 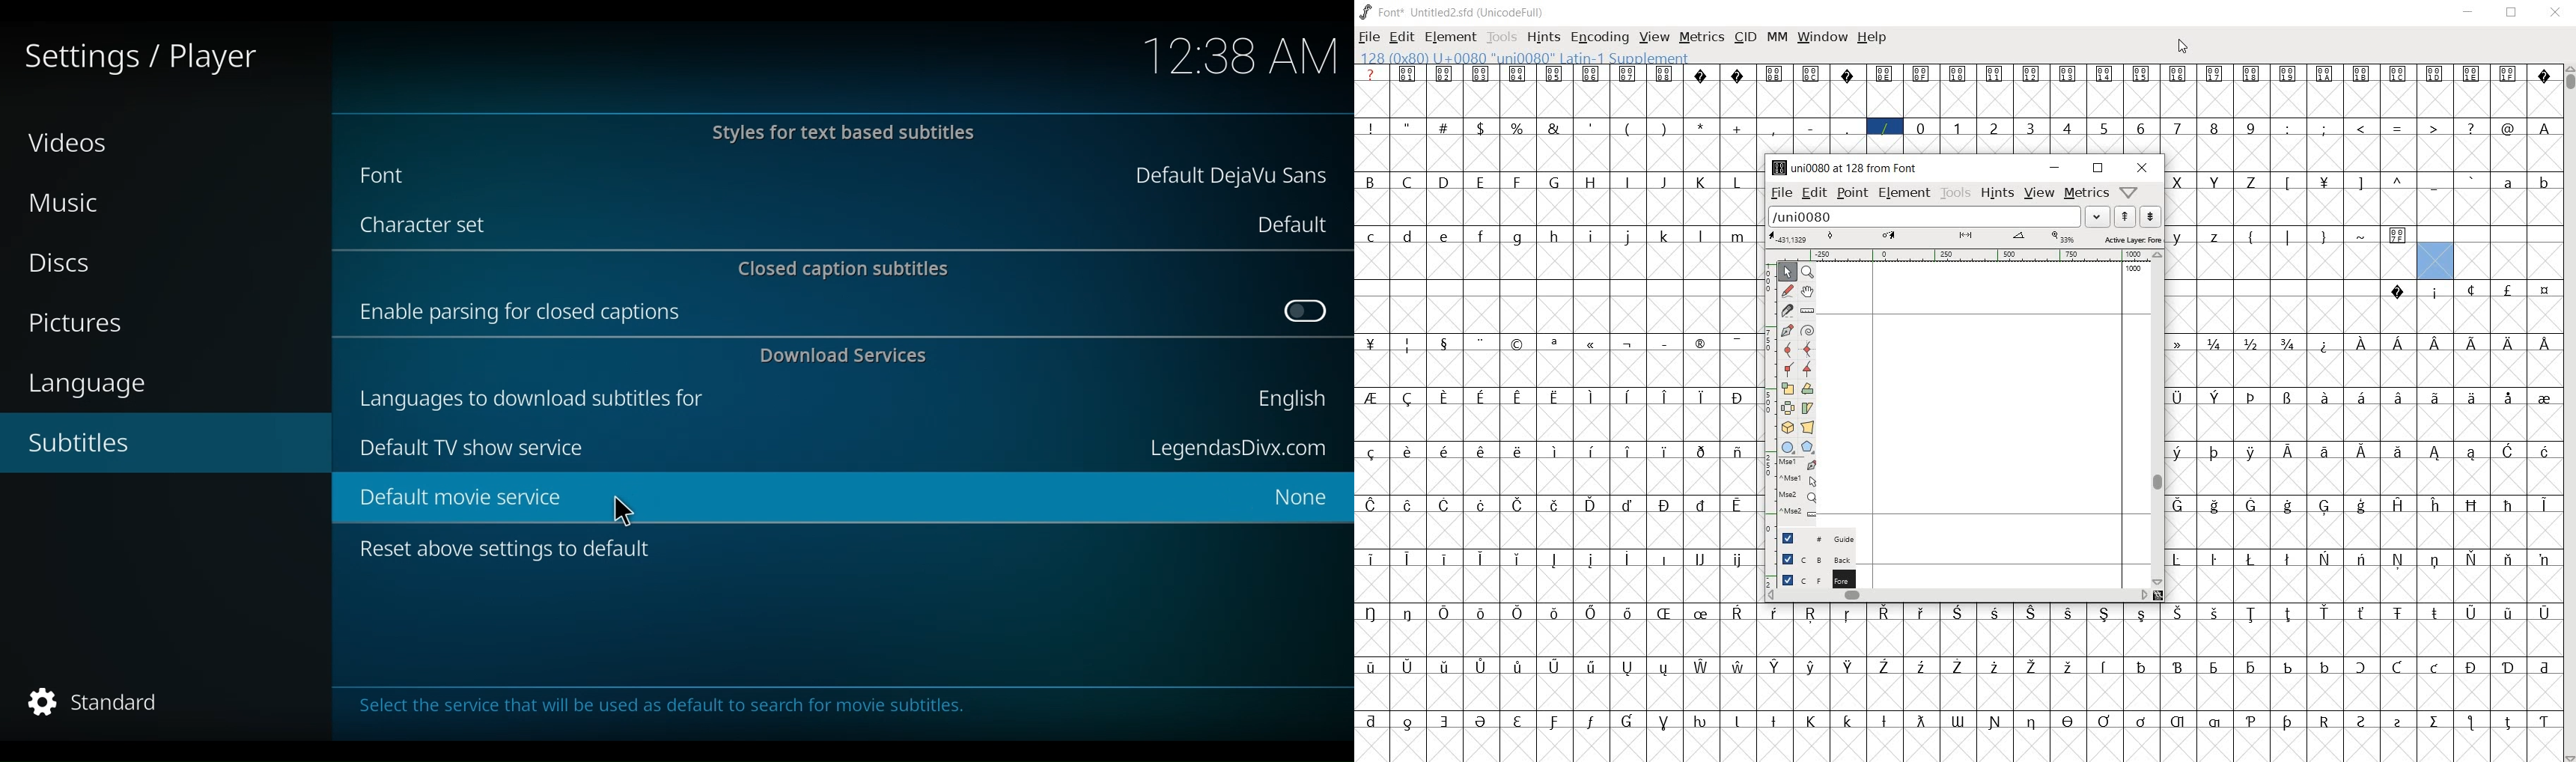 What do you see at coordinates (1745, 37) in the screenshot?
I see `CID` at bounding box center [1745, 37].